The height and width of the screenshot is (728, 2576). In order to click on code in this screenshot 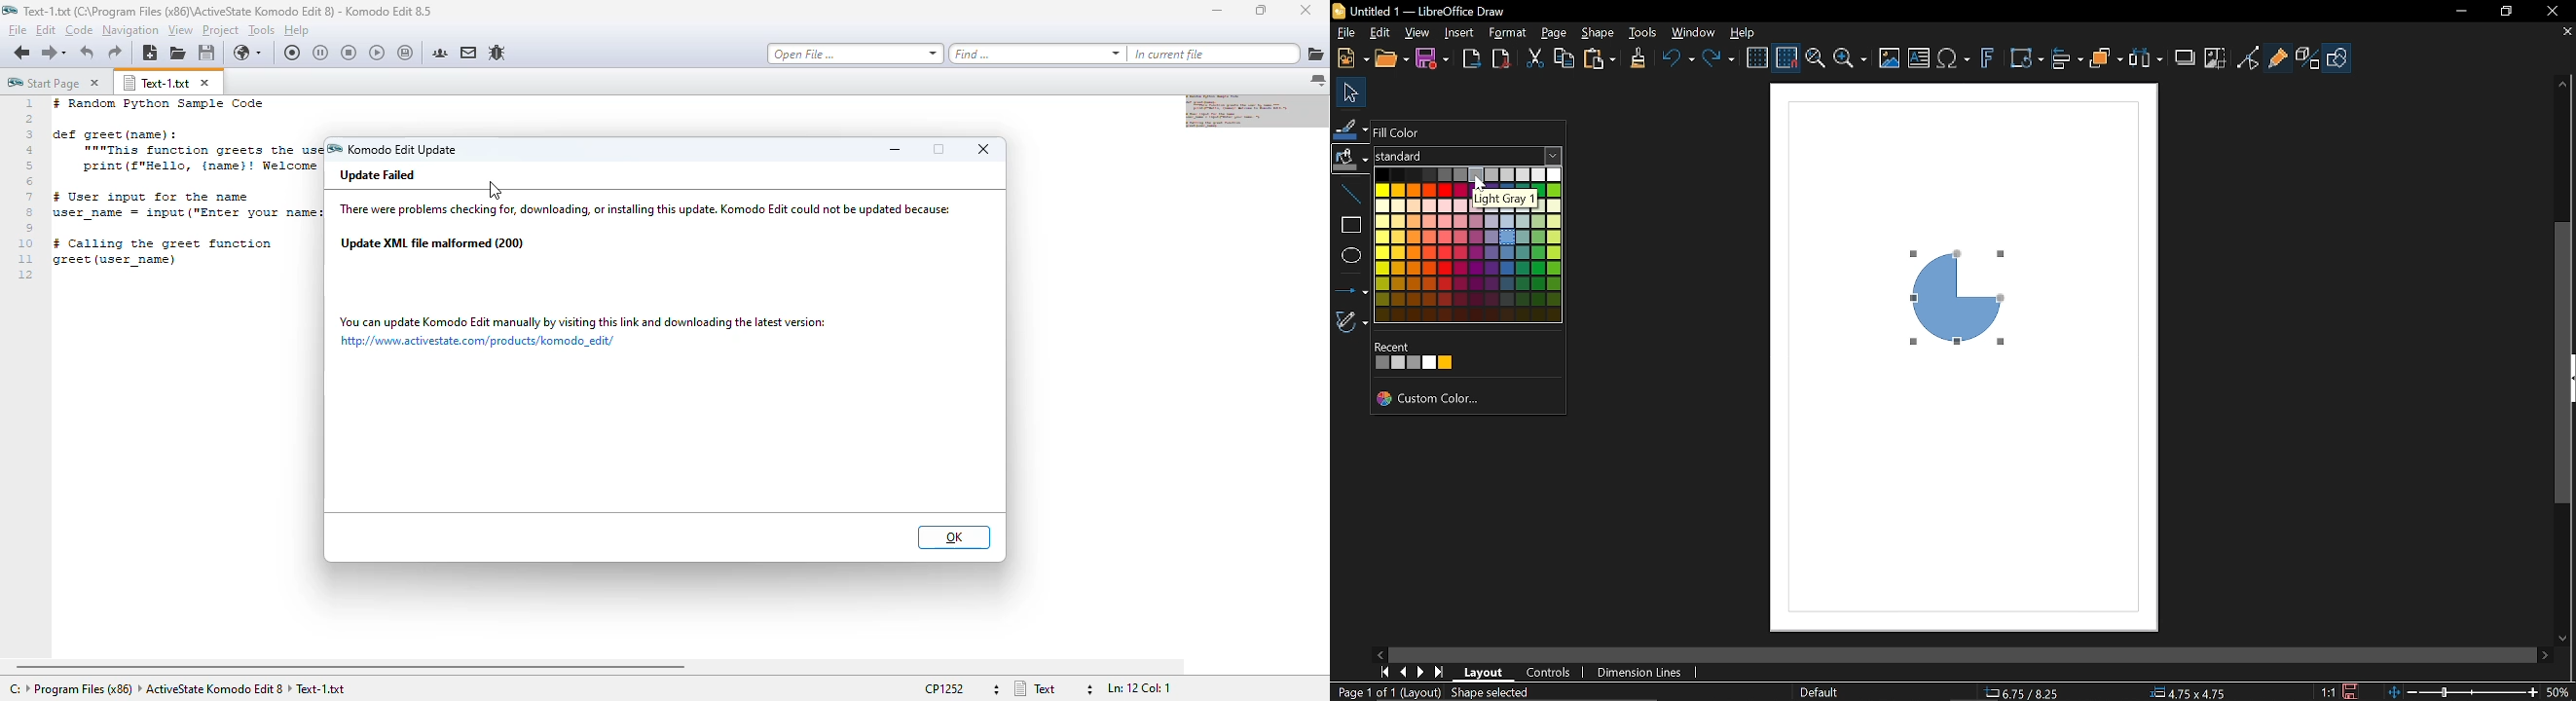, I will do `click(185, 183)`.